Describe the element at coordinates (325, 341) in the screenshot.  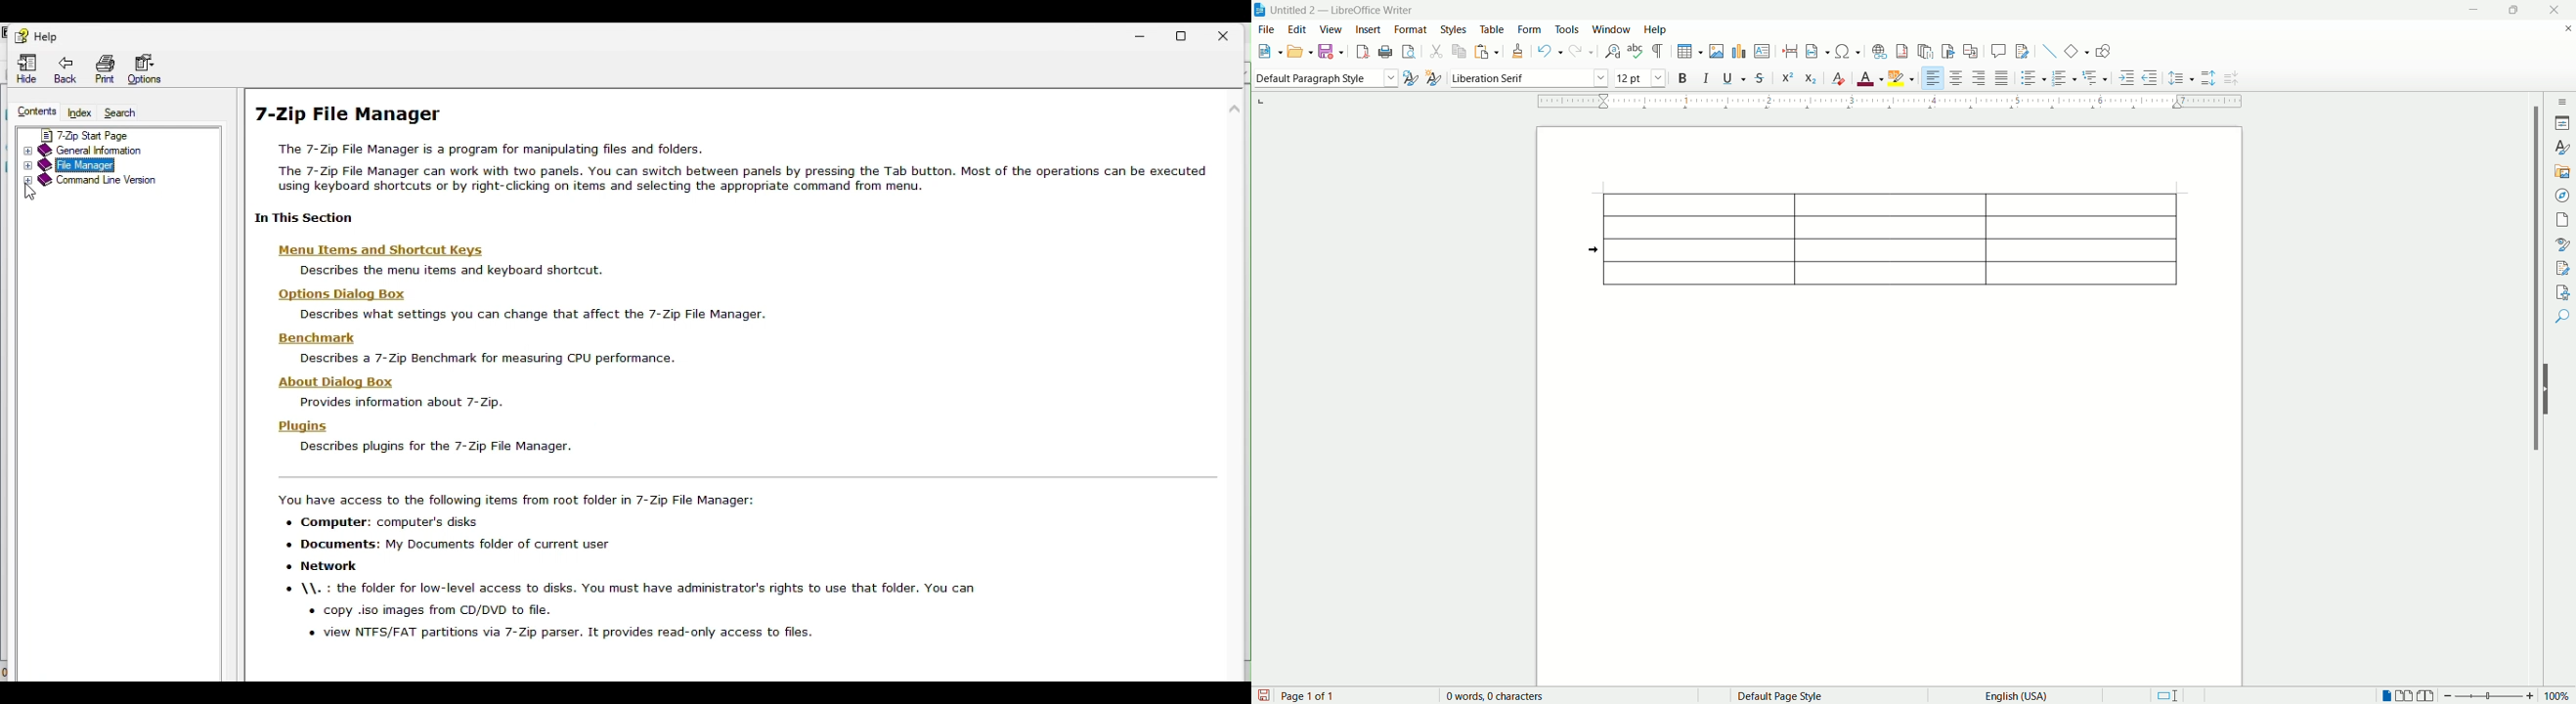
I see `benchmark` at that location.